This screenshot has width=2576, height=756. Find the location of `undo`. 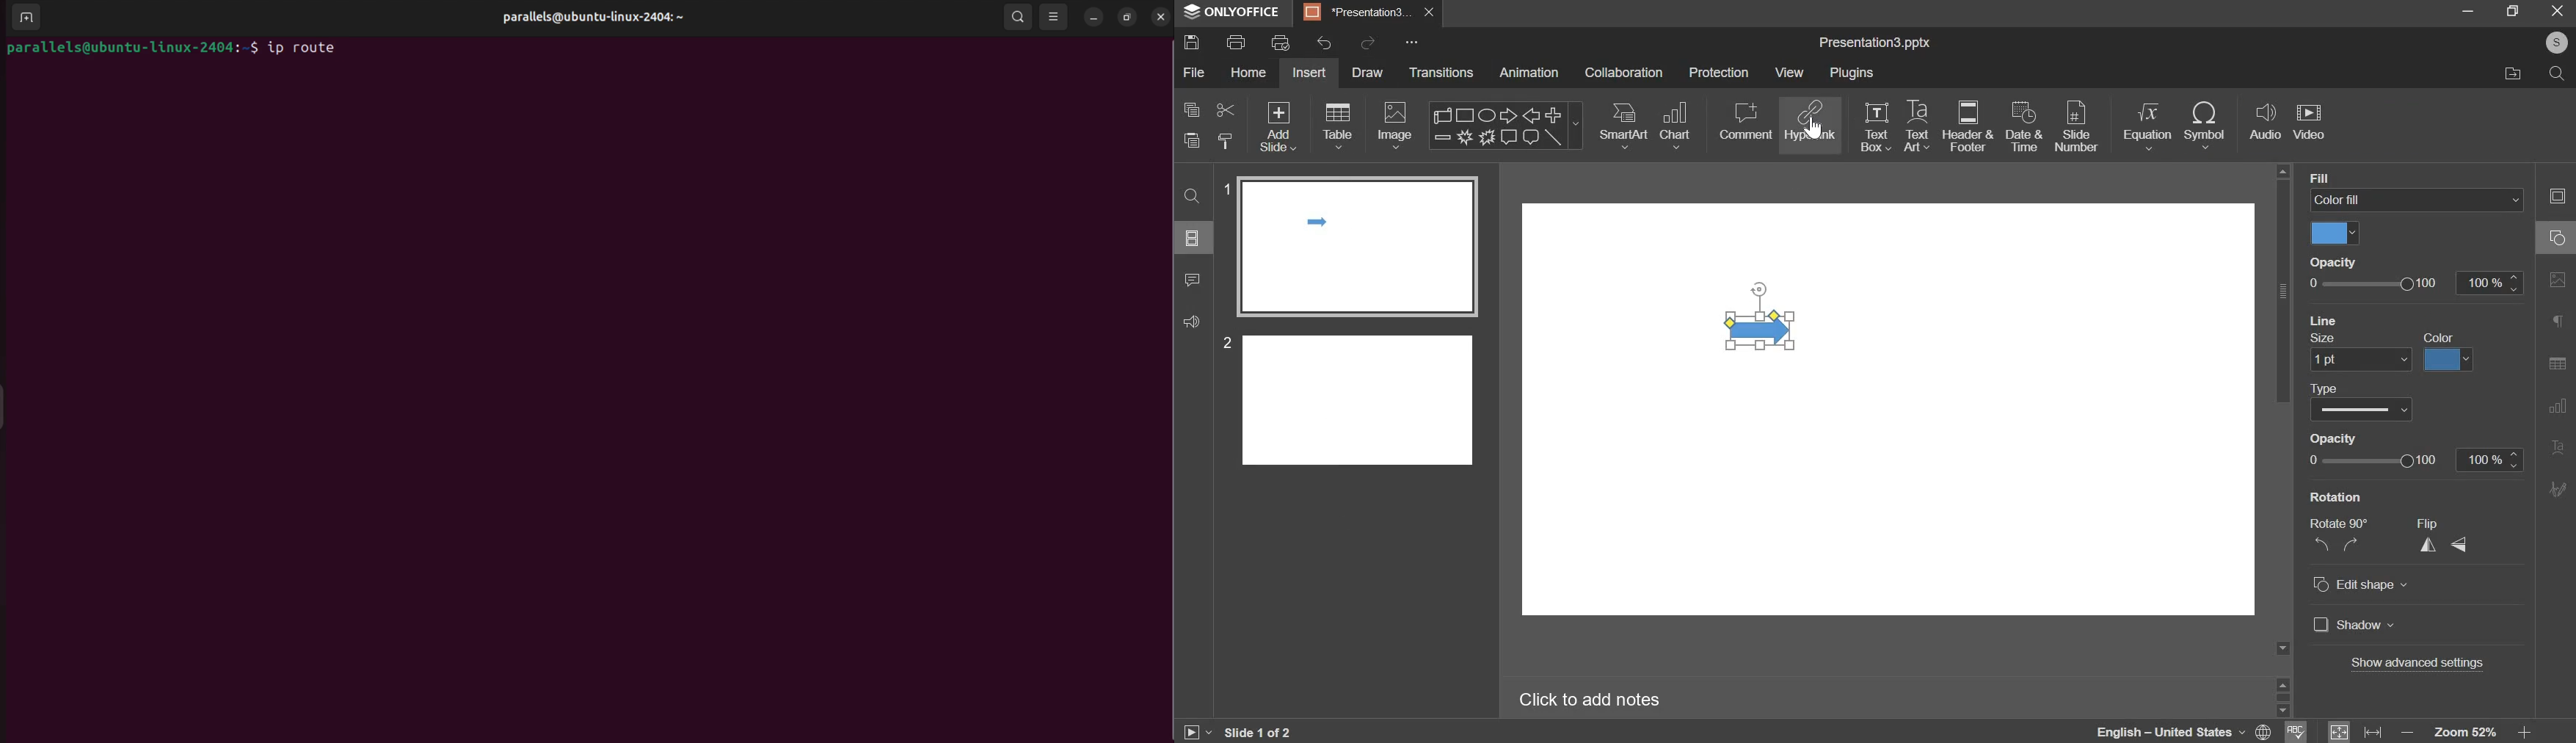

undo is located at coordinates (1324, 43).